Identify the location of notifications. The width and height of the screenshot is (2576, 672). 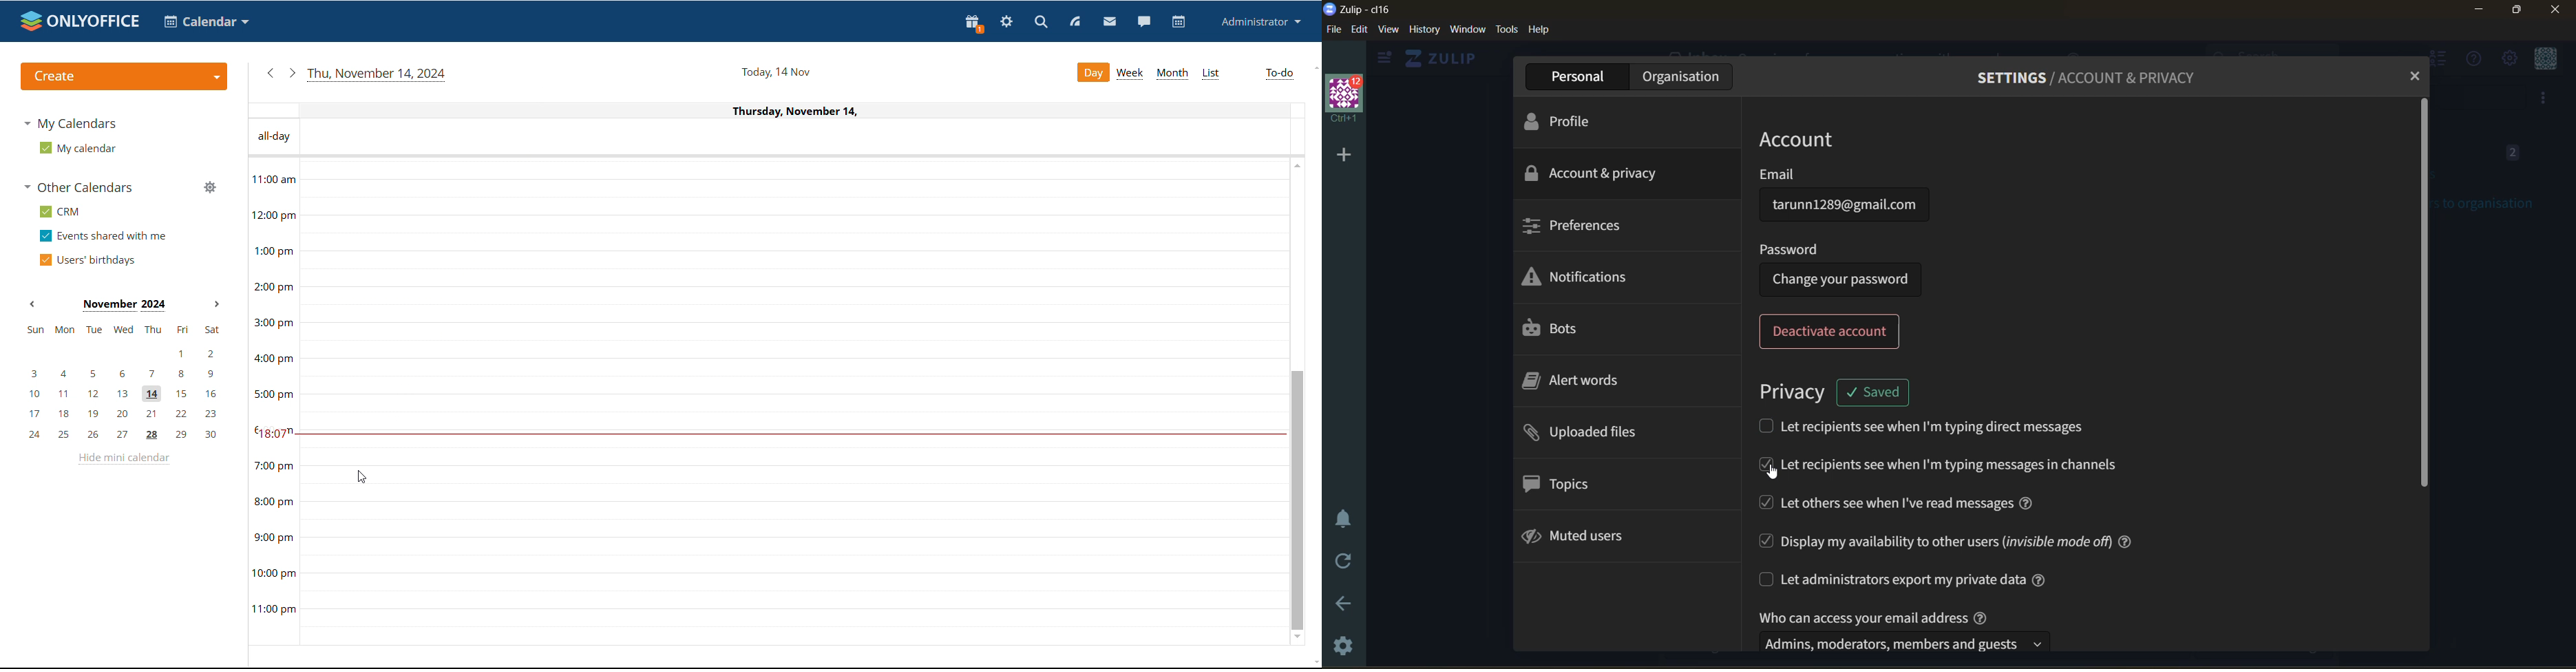
(1582, 280).